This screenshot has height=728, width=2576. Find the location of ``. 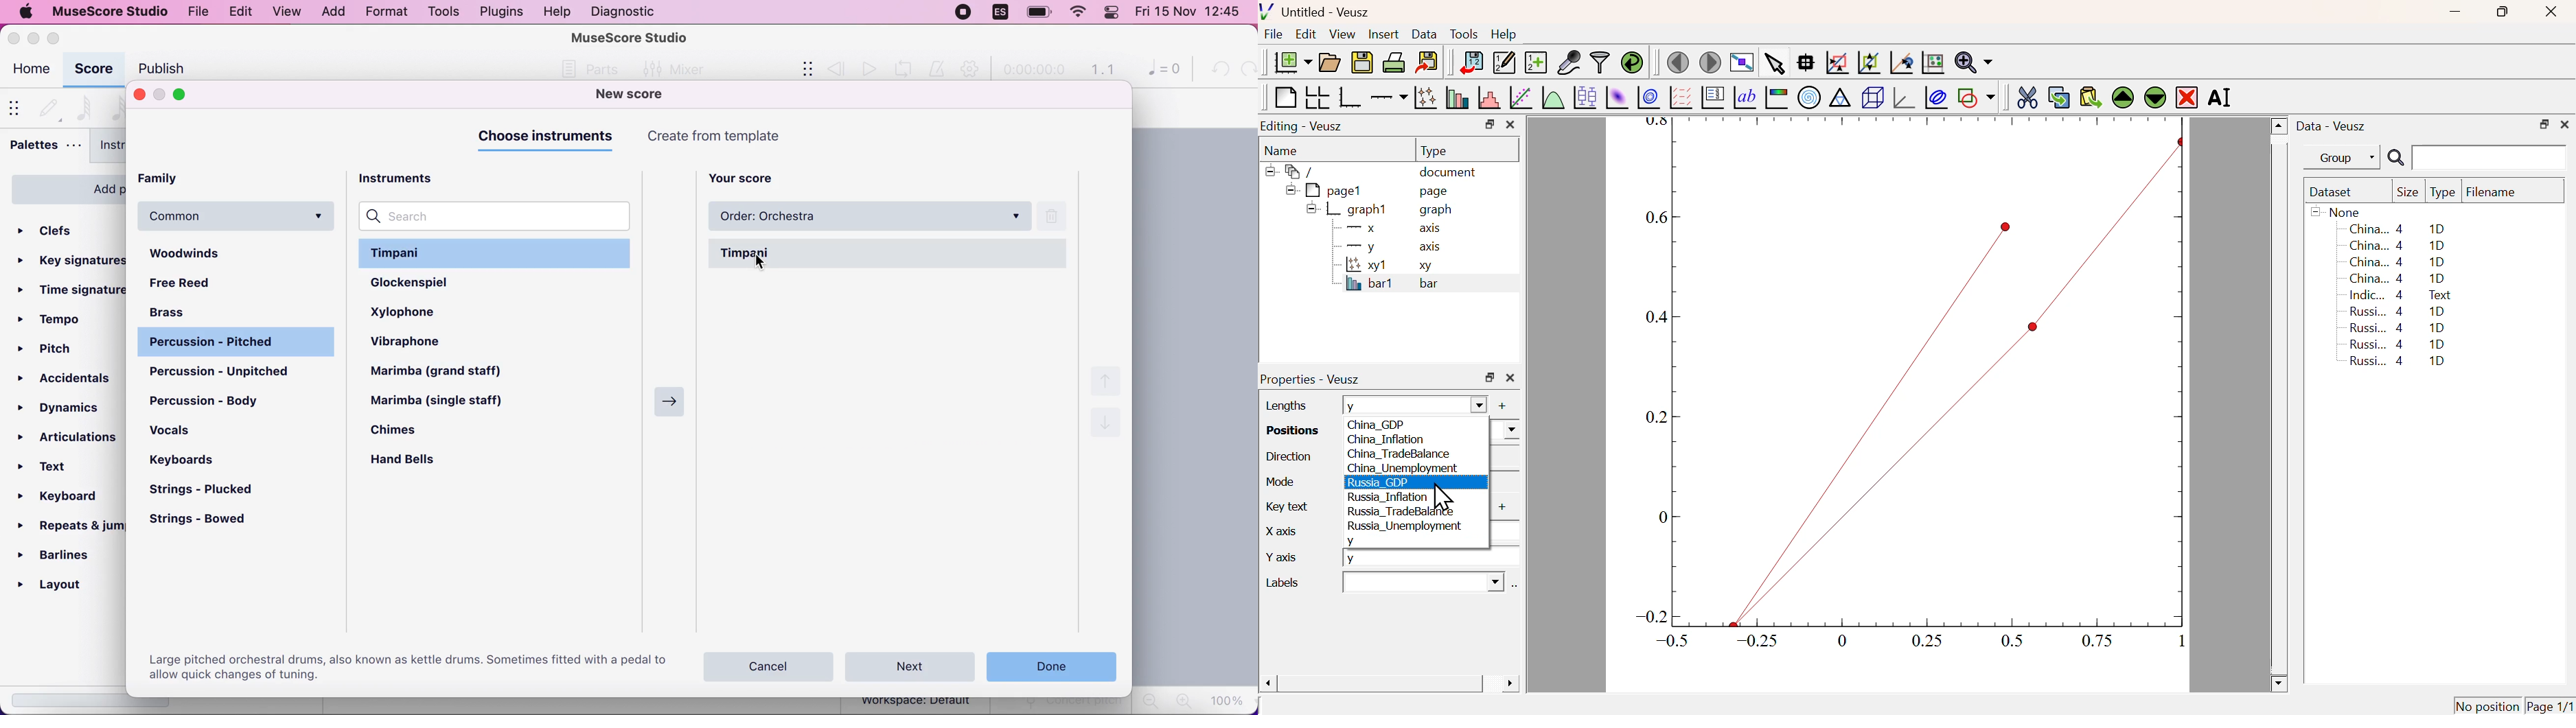

 is located at coordinates (596, 69).